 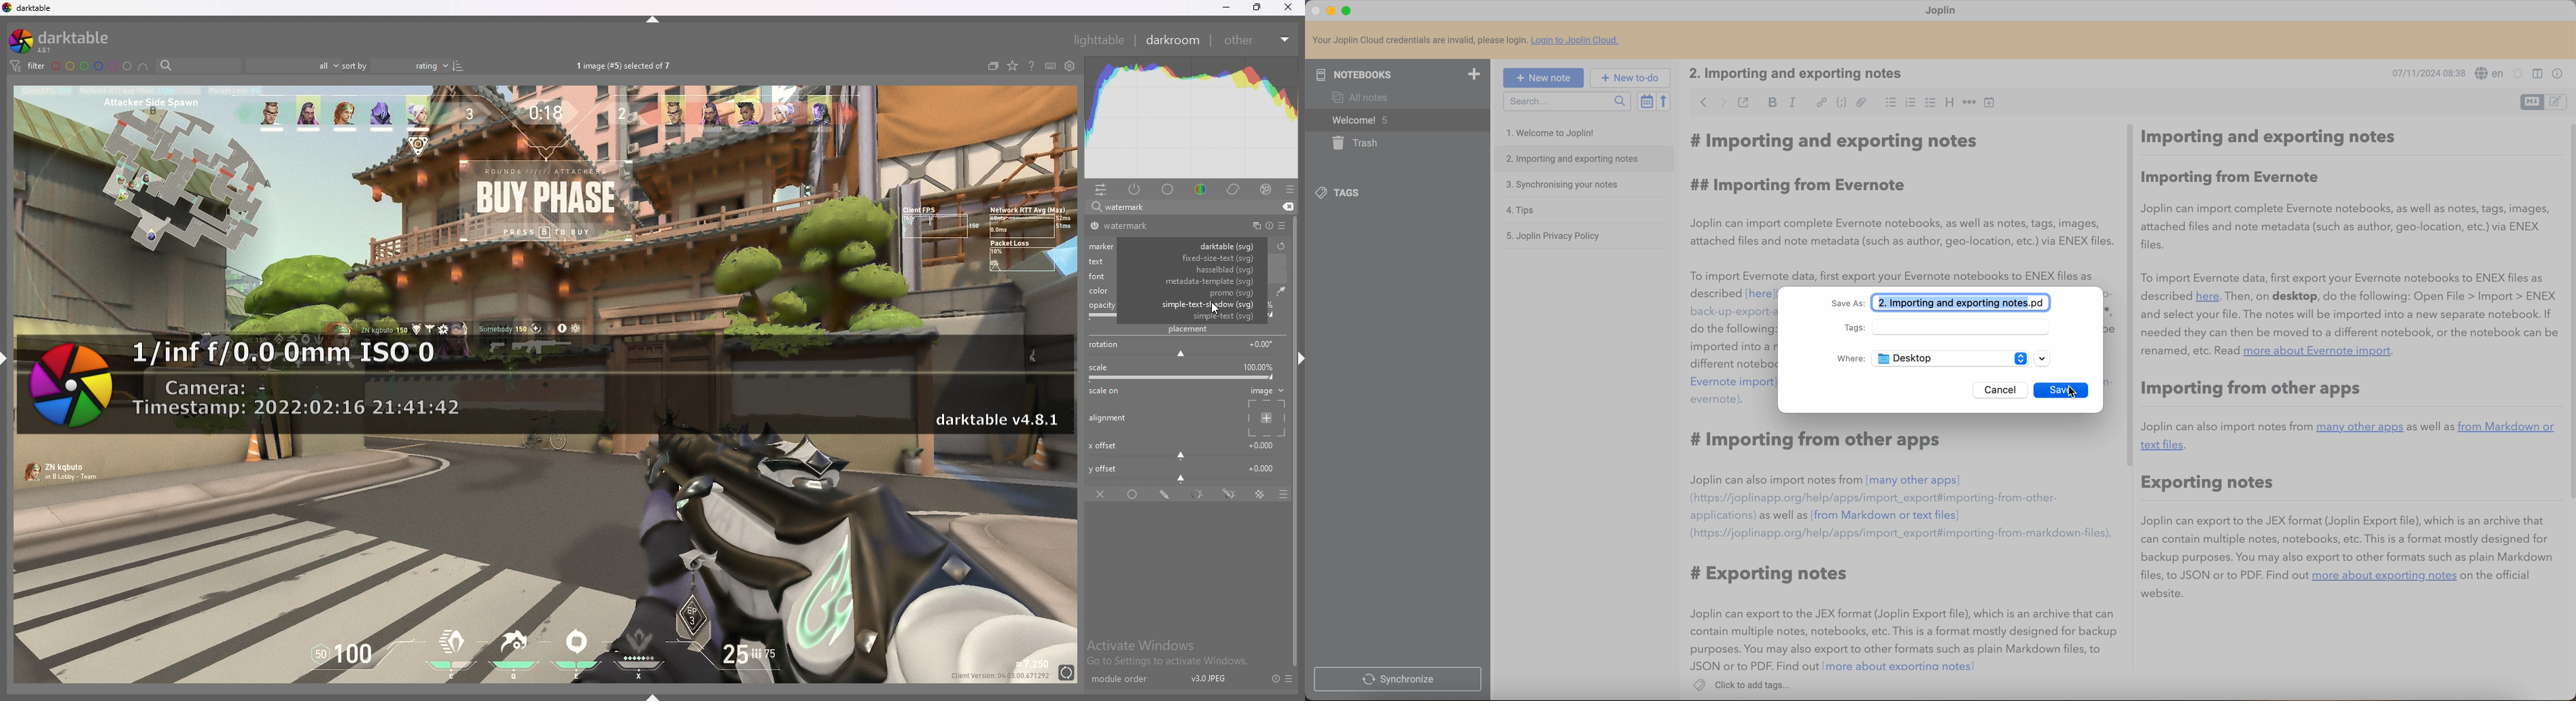 I want to click on scroll bar, so click(x=1297, y=518).